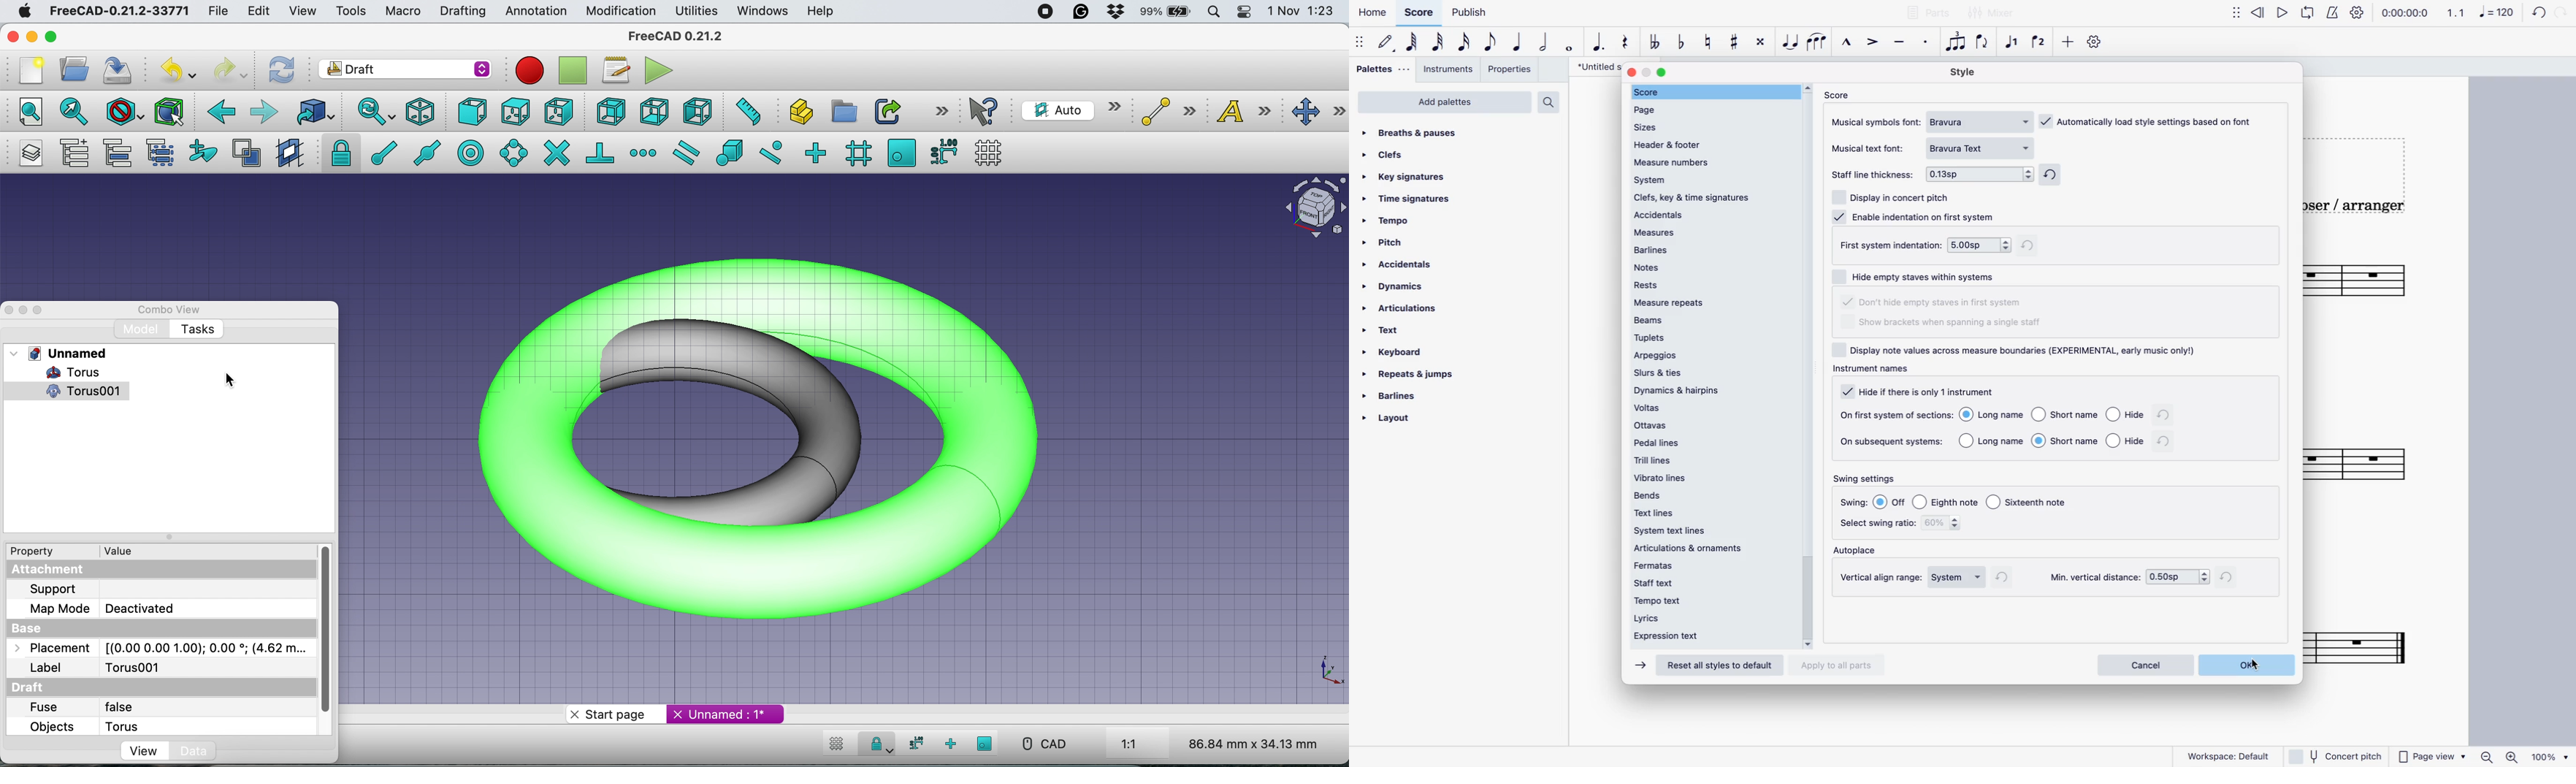 This screenshot has width=2576, height=784. I want to click on , so click(2338, 755).